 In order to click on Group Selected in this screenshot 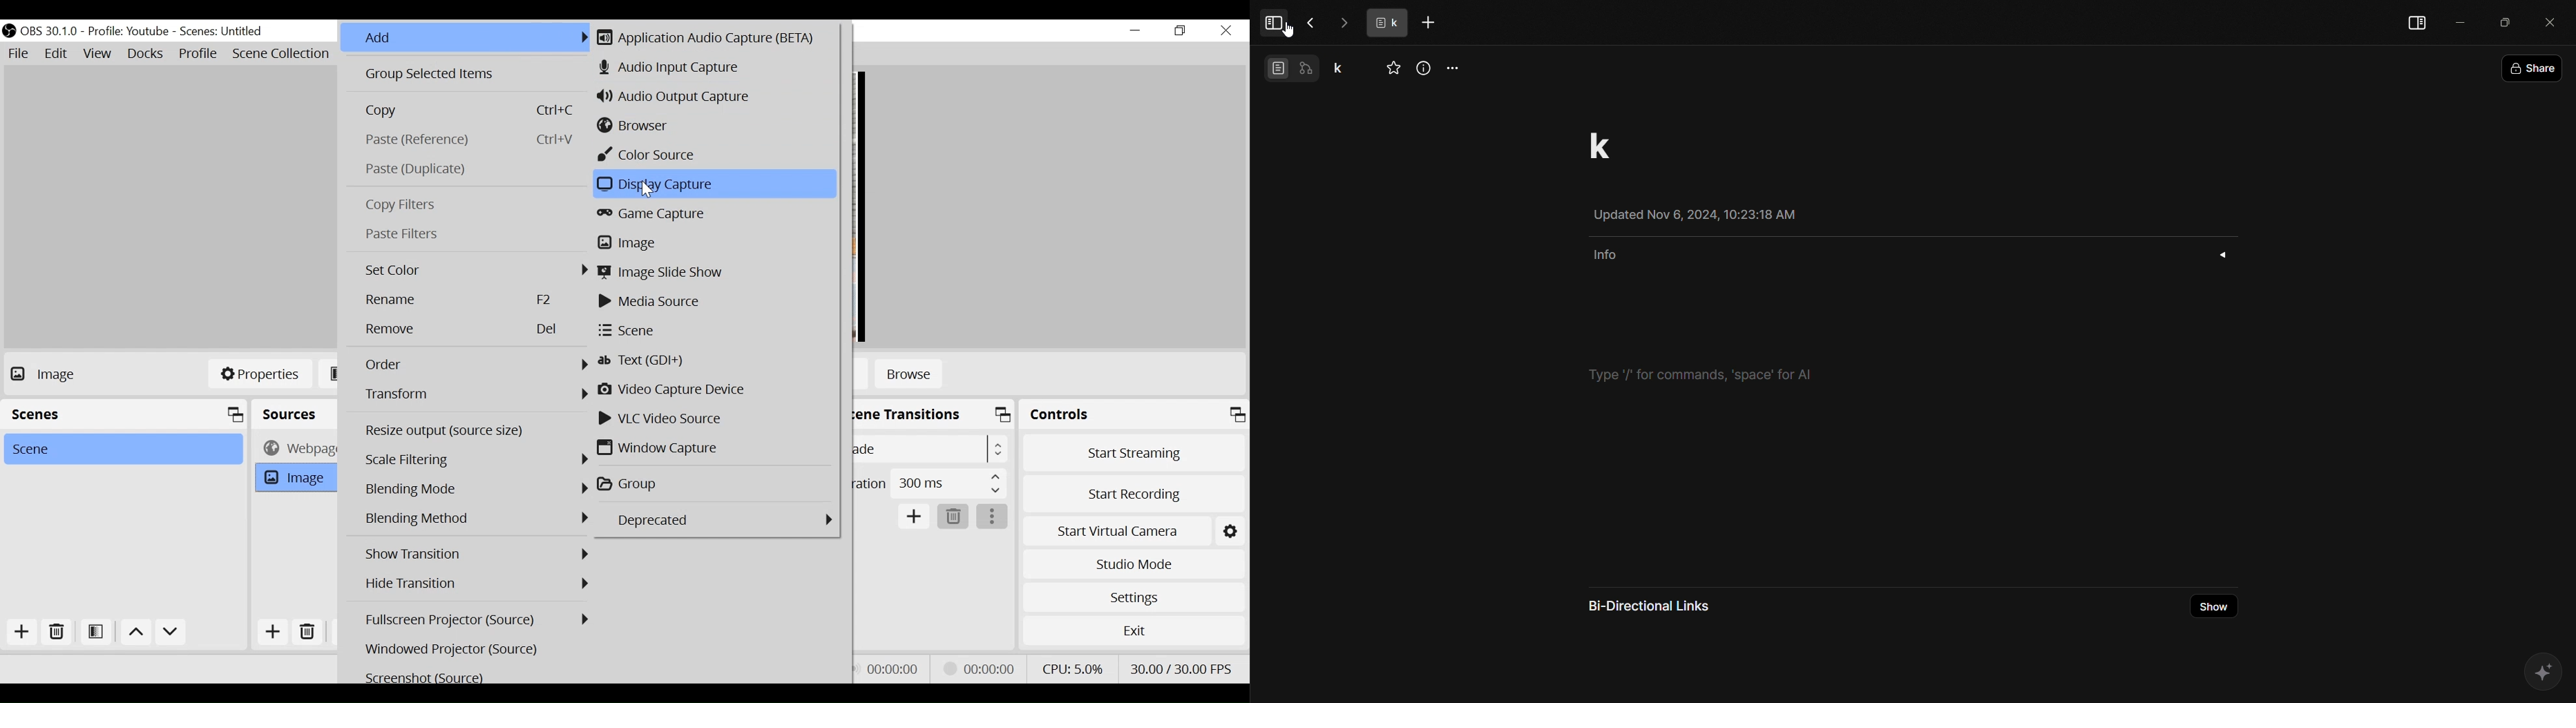, I will do `click(466, 76)`.